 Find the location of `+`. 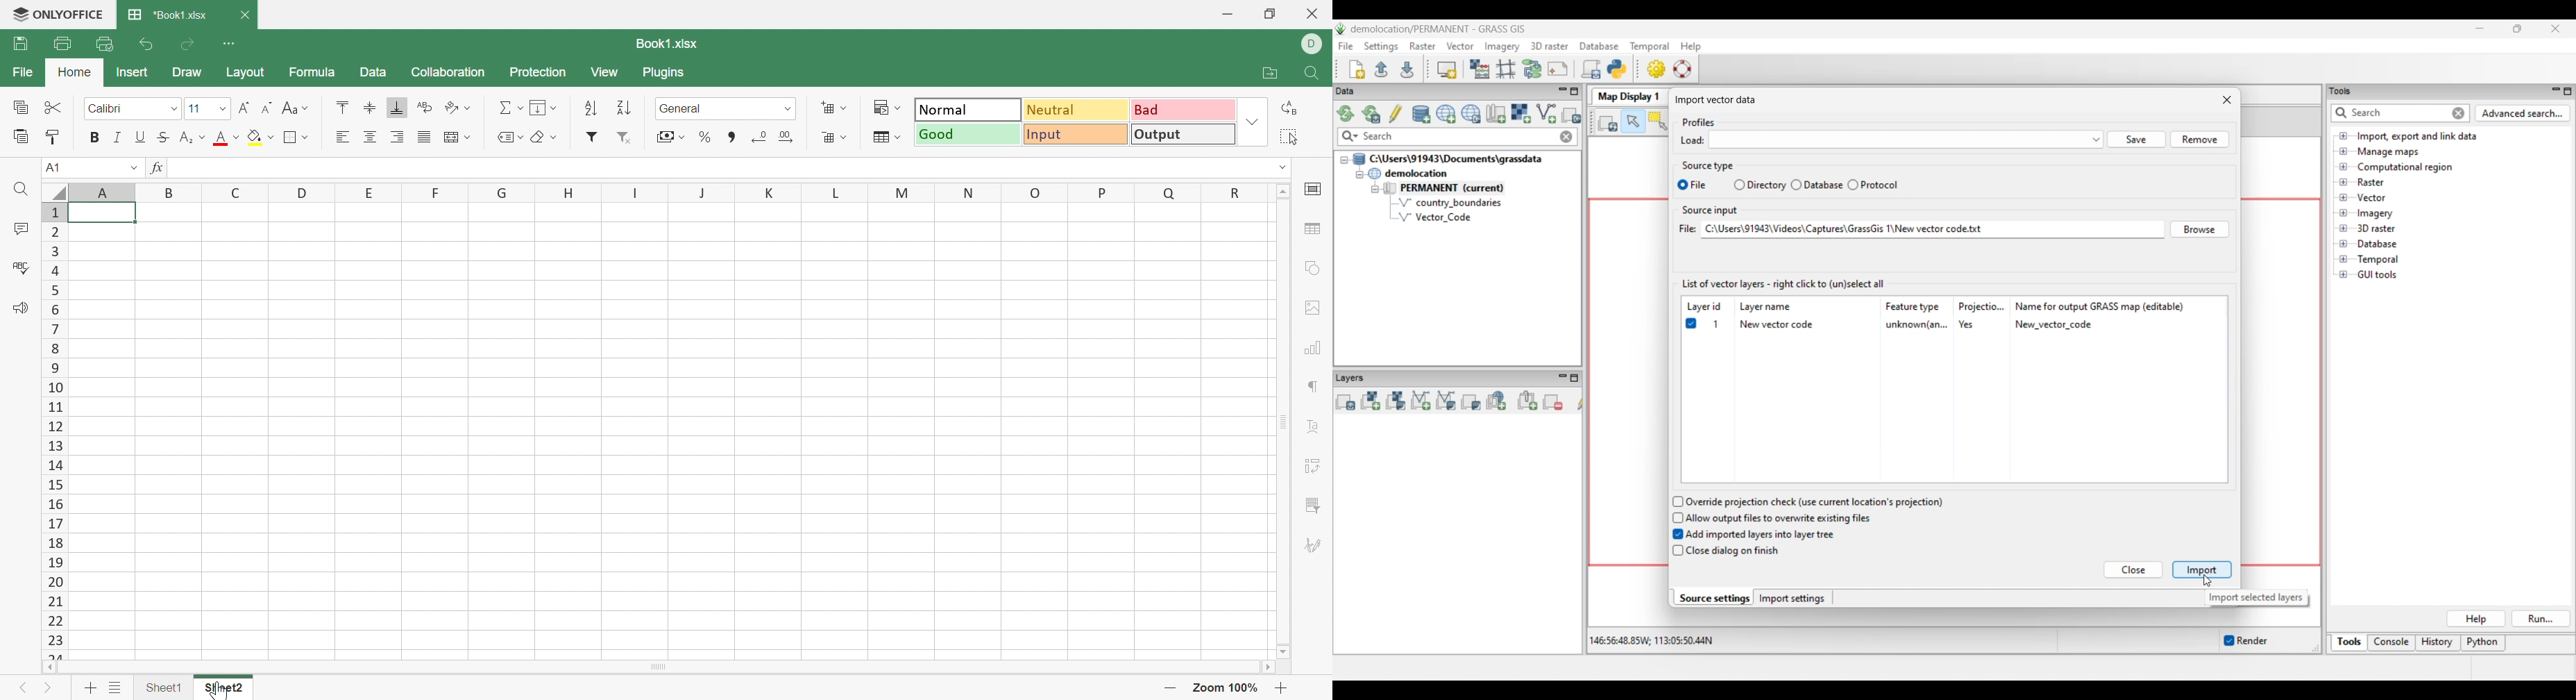

+ is located at coordinates (1283, 688).